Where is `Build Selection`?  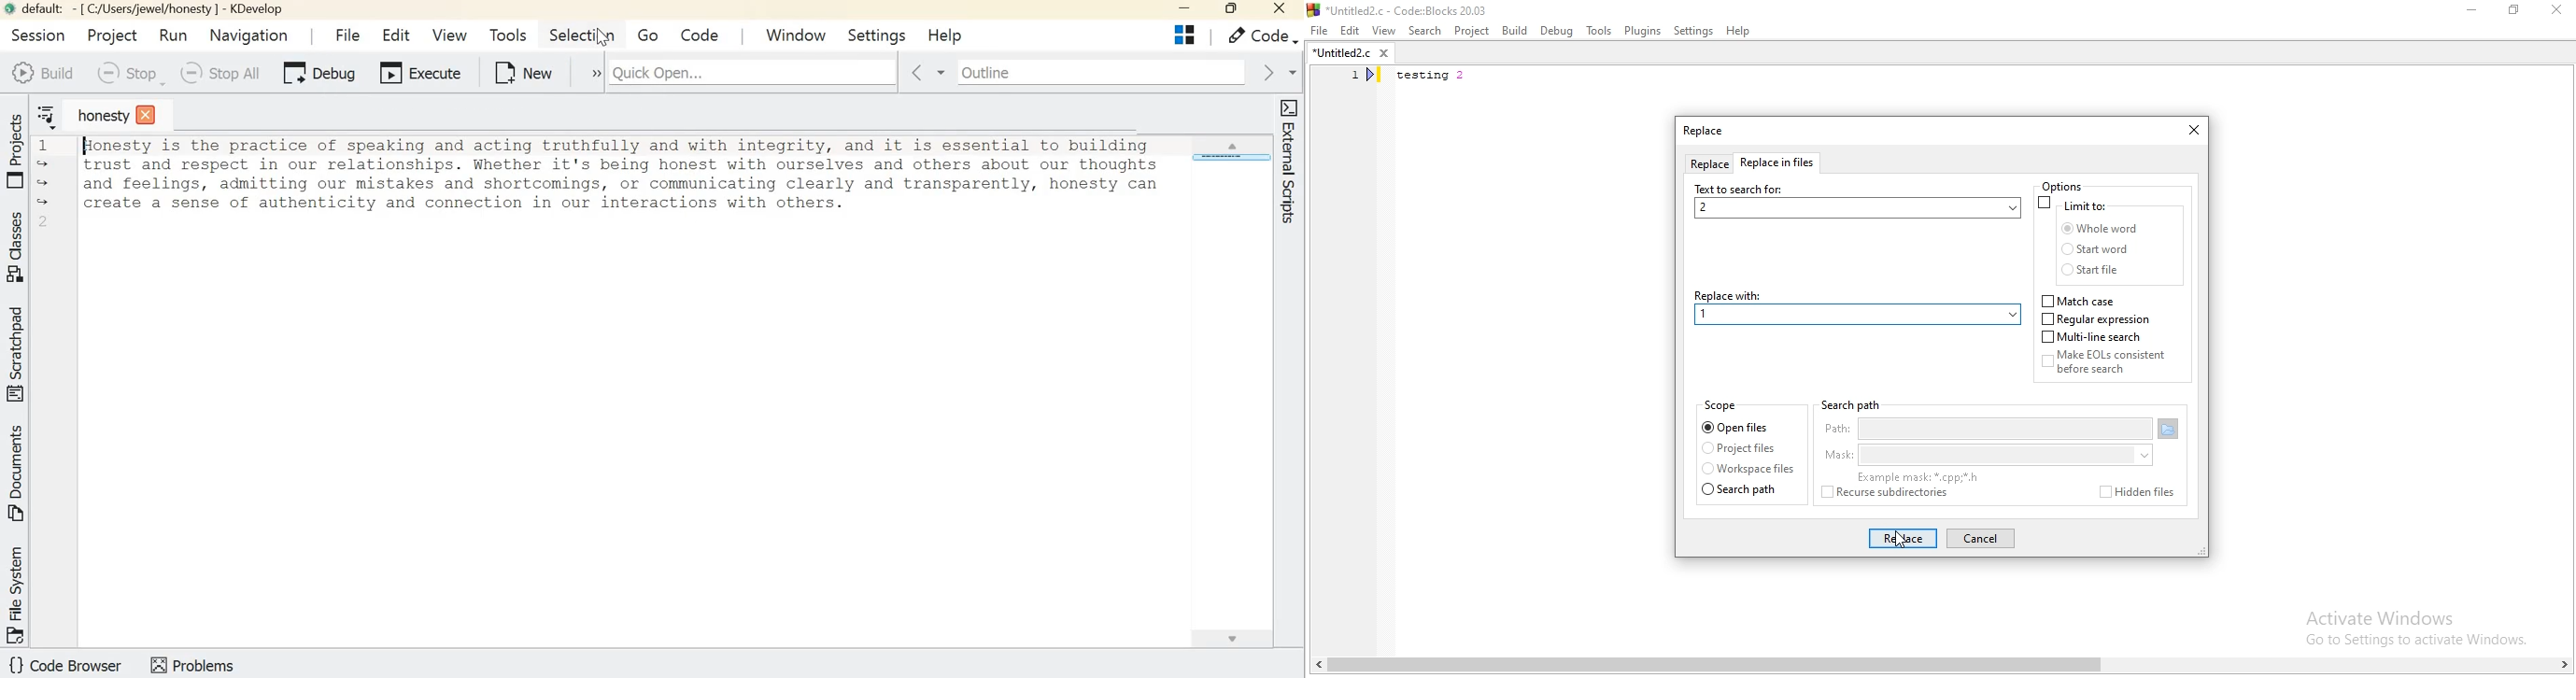
Build Selection is located at coordinates (42, 73).